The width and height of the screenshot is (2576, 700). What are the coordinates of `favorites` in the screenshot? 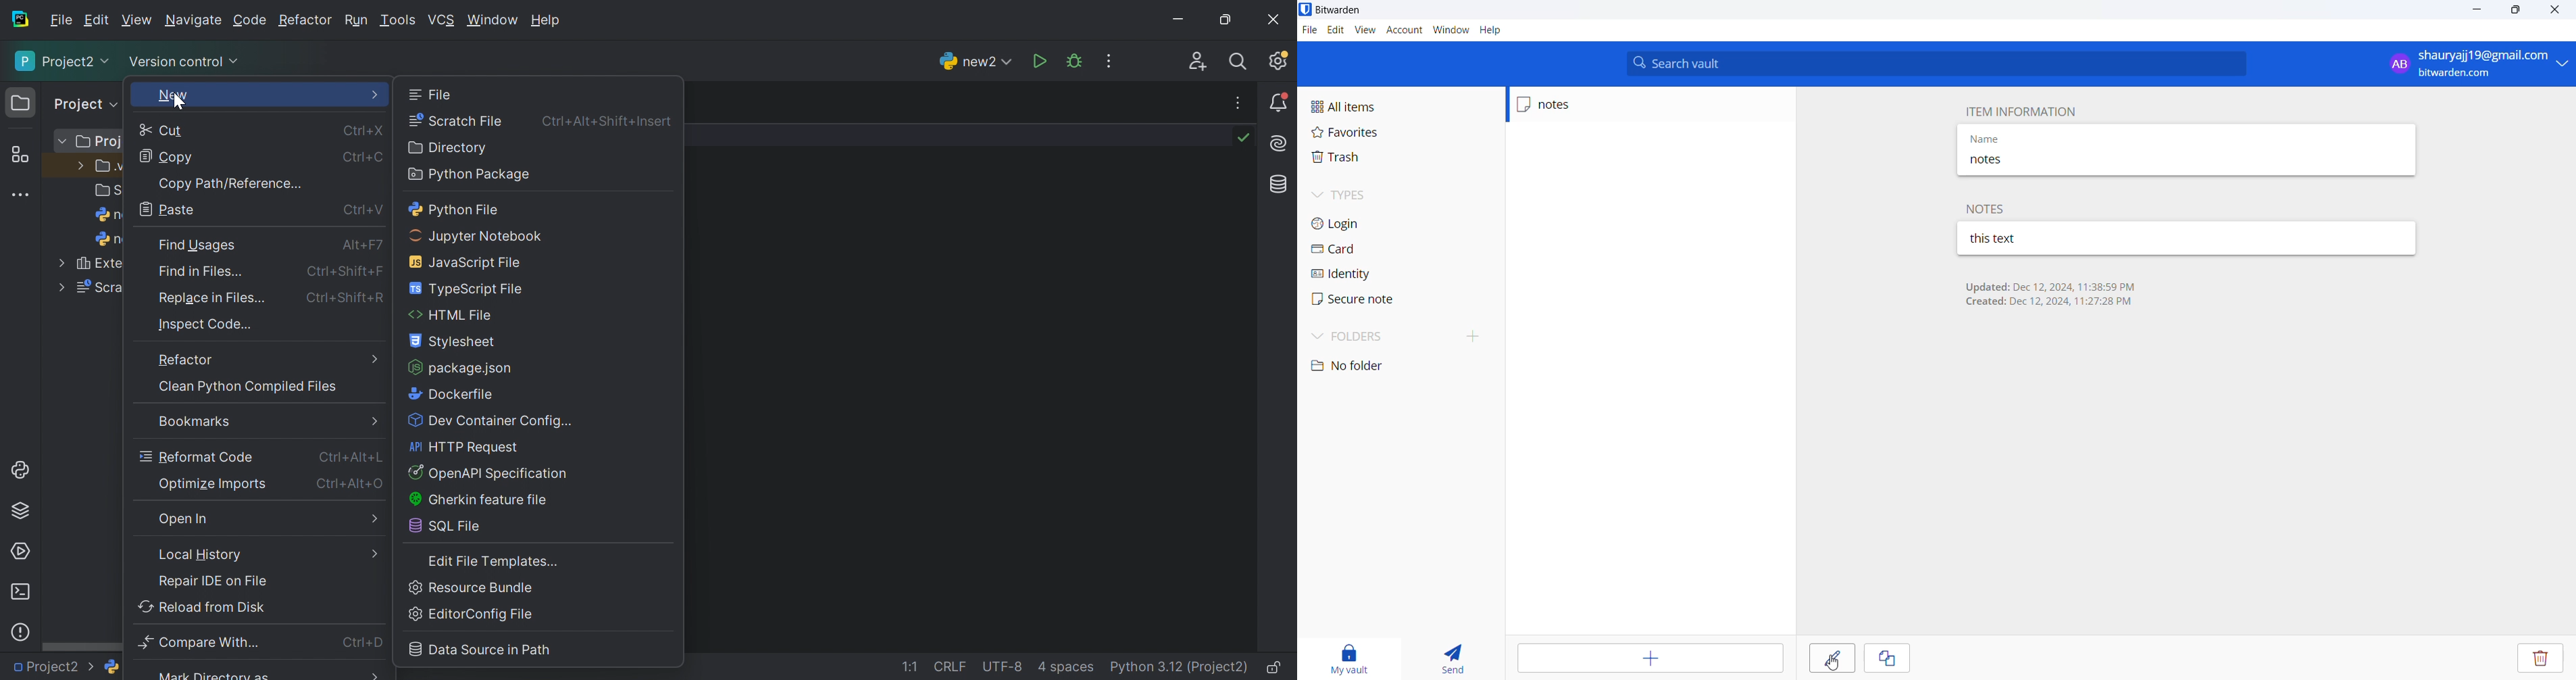 It's located at (1358, 133).